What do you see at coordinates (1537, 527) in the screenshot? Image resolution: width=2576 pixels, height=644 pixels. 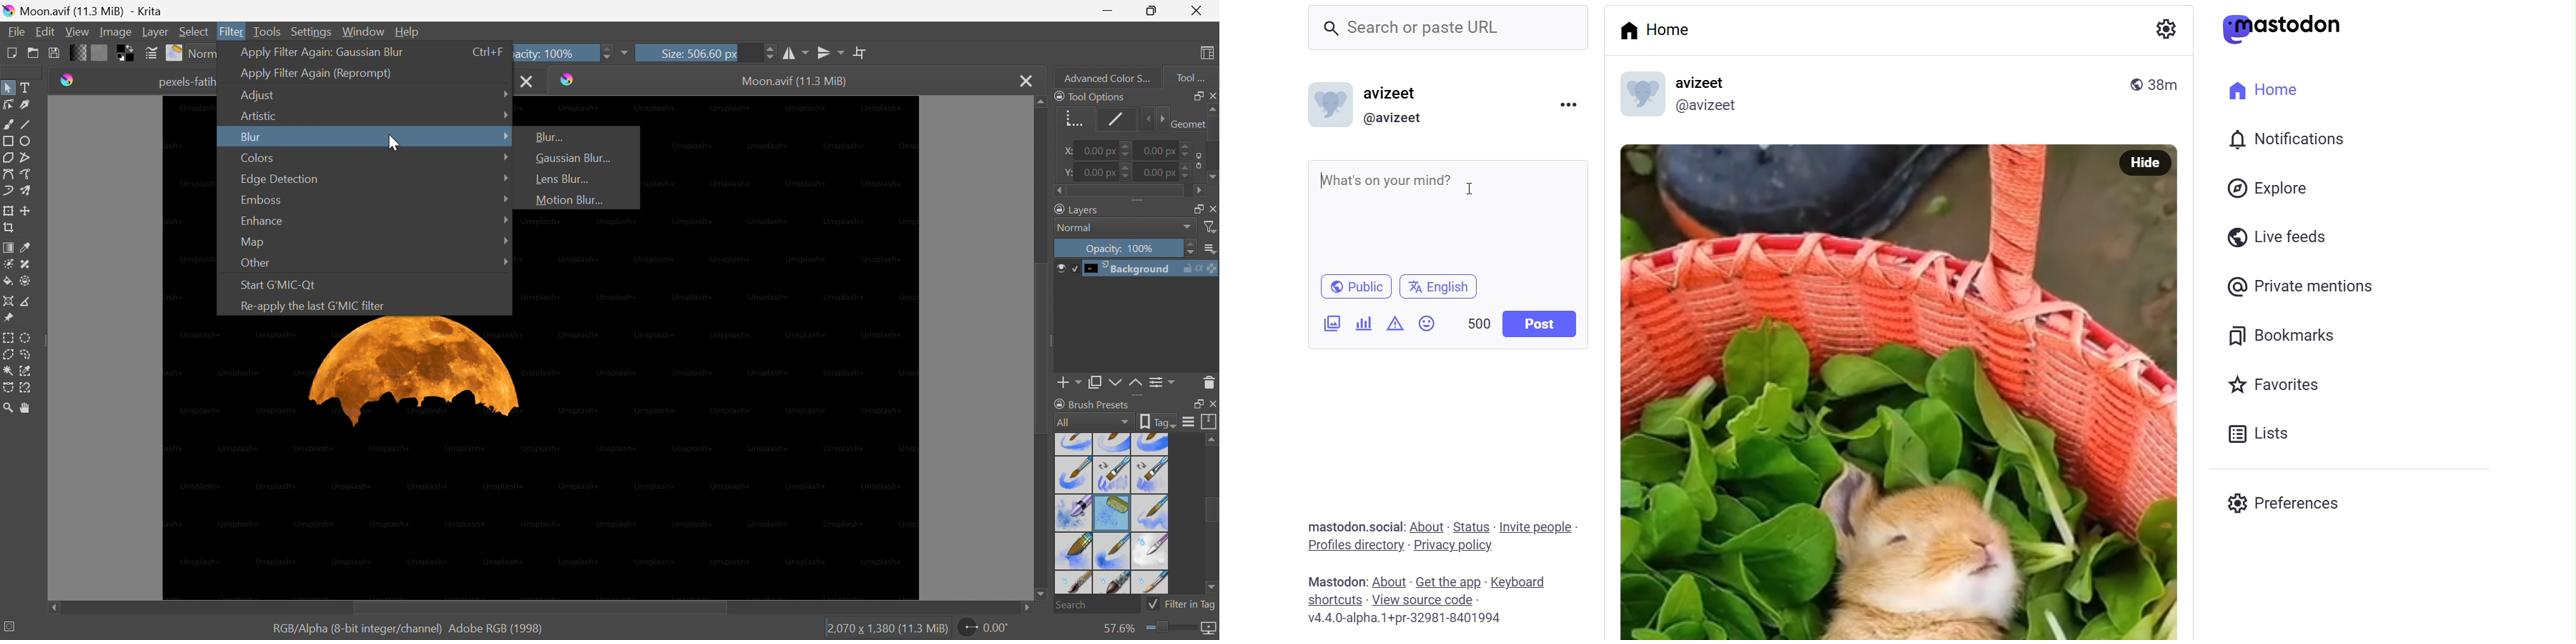 I see `Invite People` at bounding box center [1537, 527].